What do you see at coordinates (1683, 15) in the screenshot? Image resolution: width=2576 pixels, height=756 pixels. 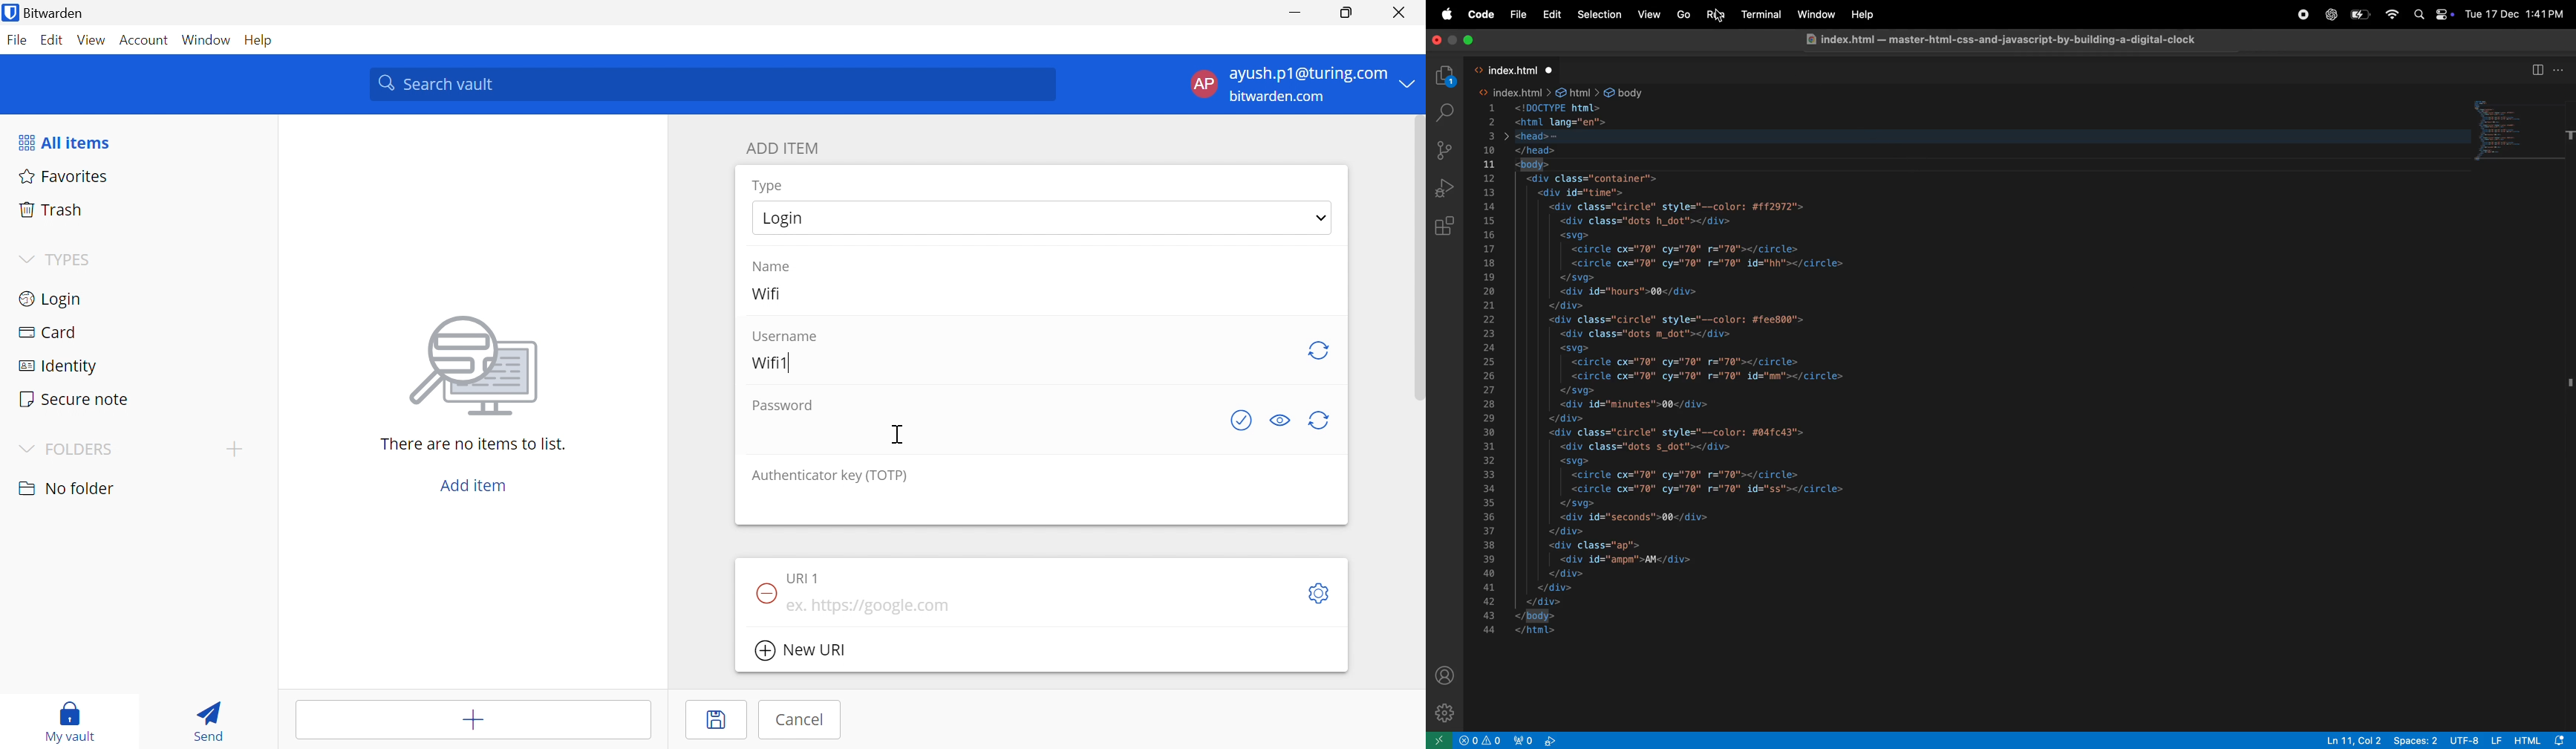 I see `Go` at bounding box center [1683, 15].